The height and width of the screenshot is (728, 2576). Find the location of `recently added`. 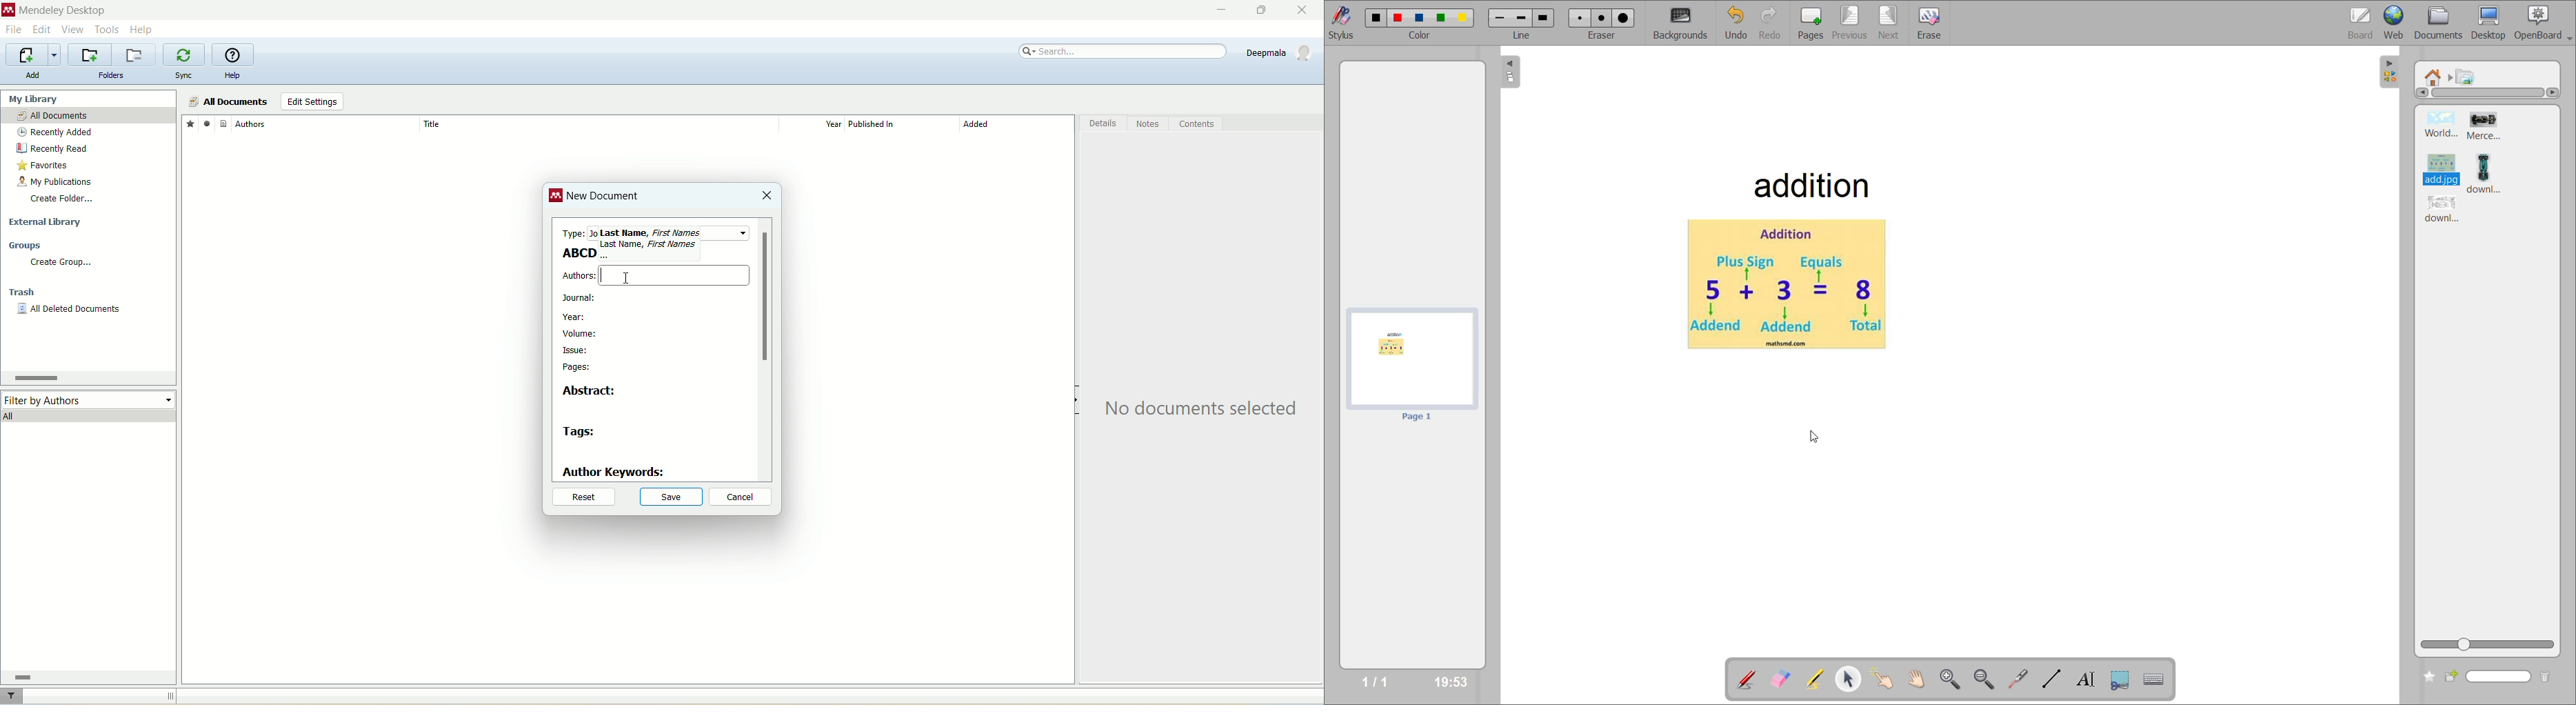

recently added is located at coordinates (55, 132).